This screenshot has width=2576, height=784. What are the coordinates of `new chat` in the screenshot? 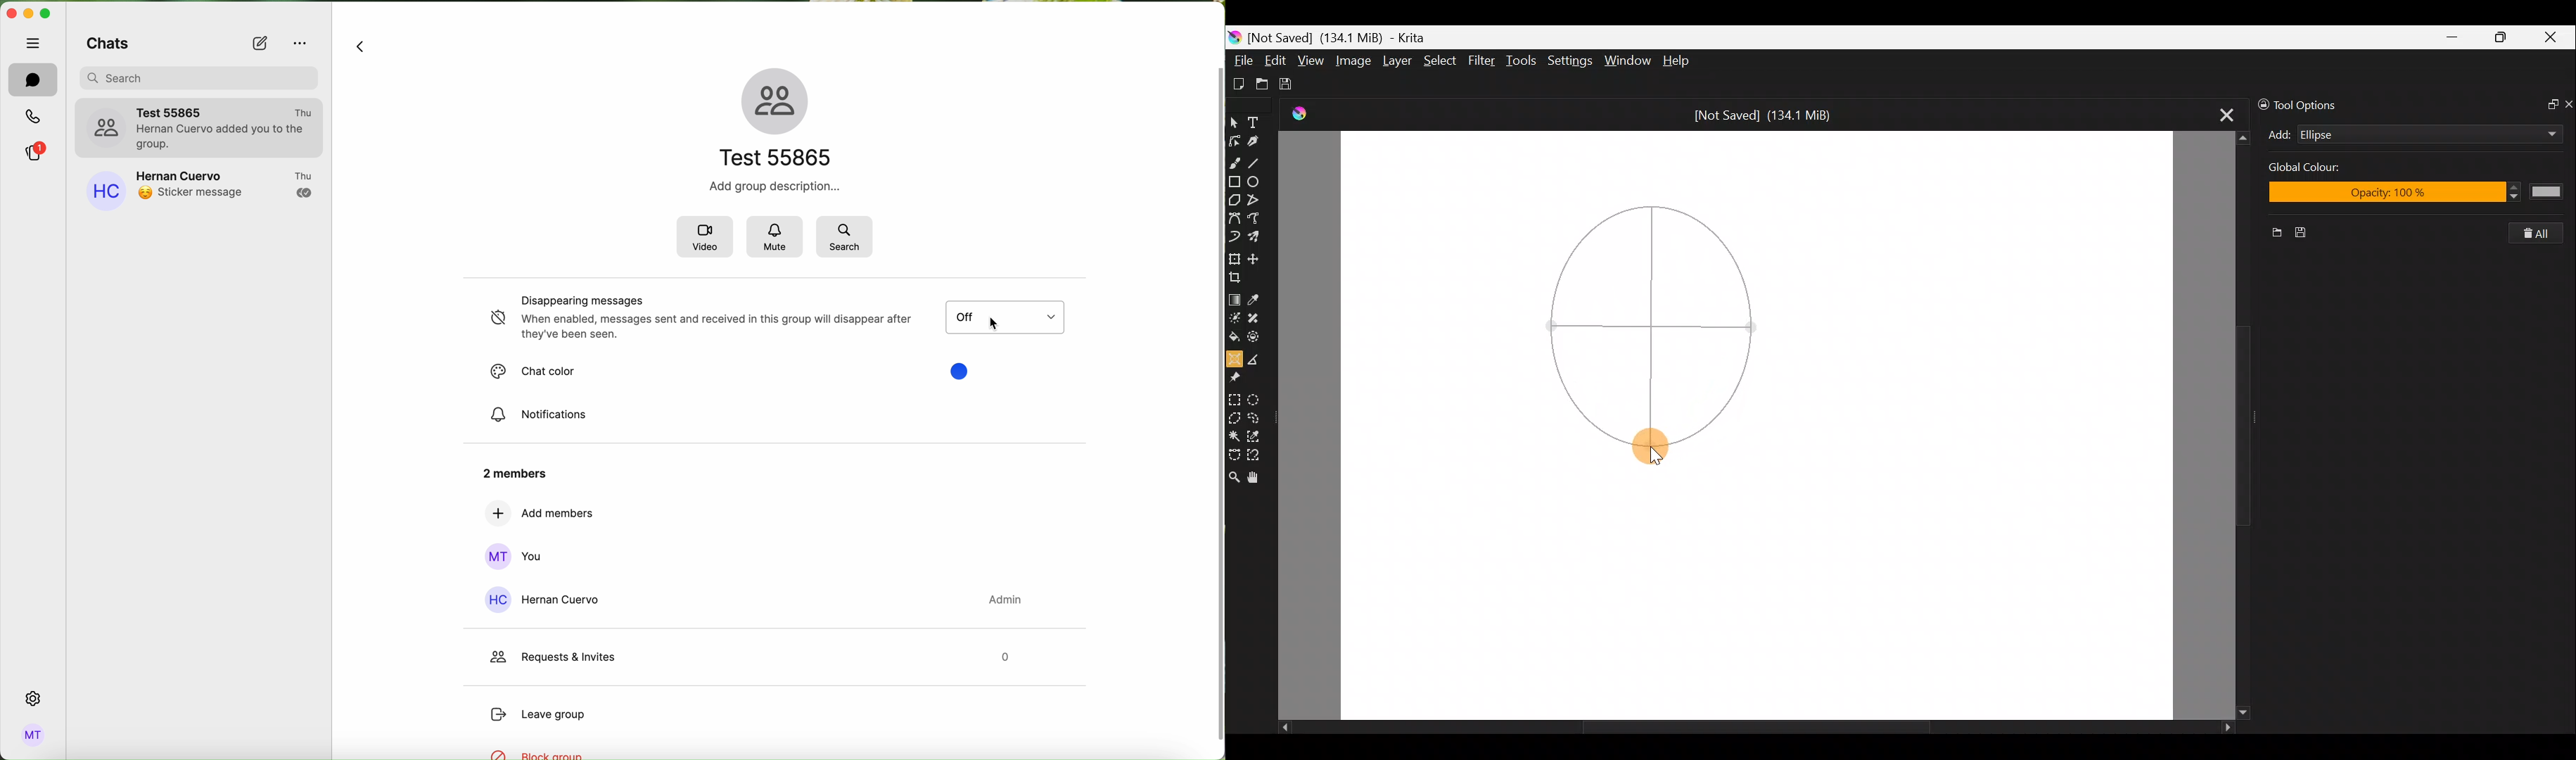 It's located at (259, 44).